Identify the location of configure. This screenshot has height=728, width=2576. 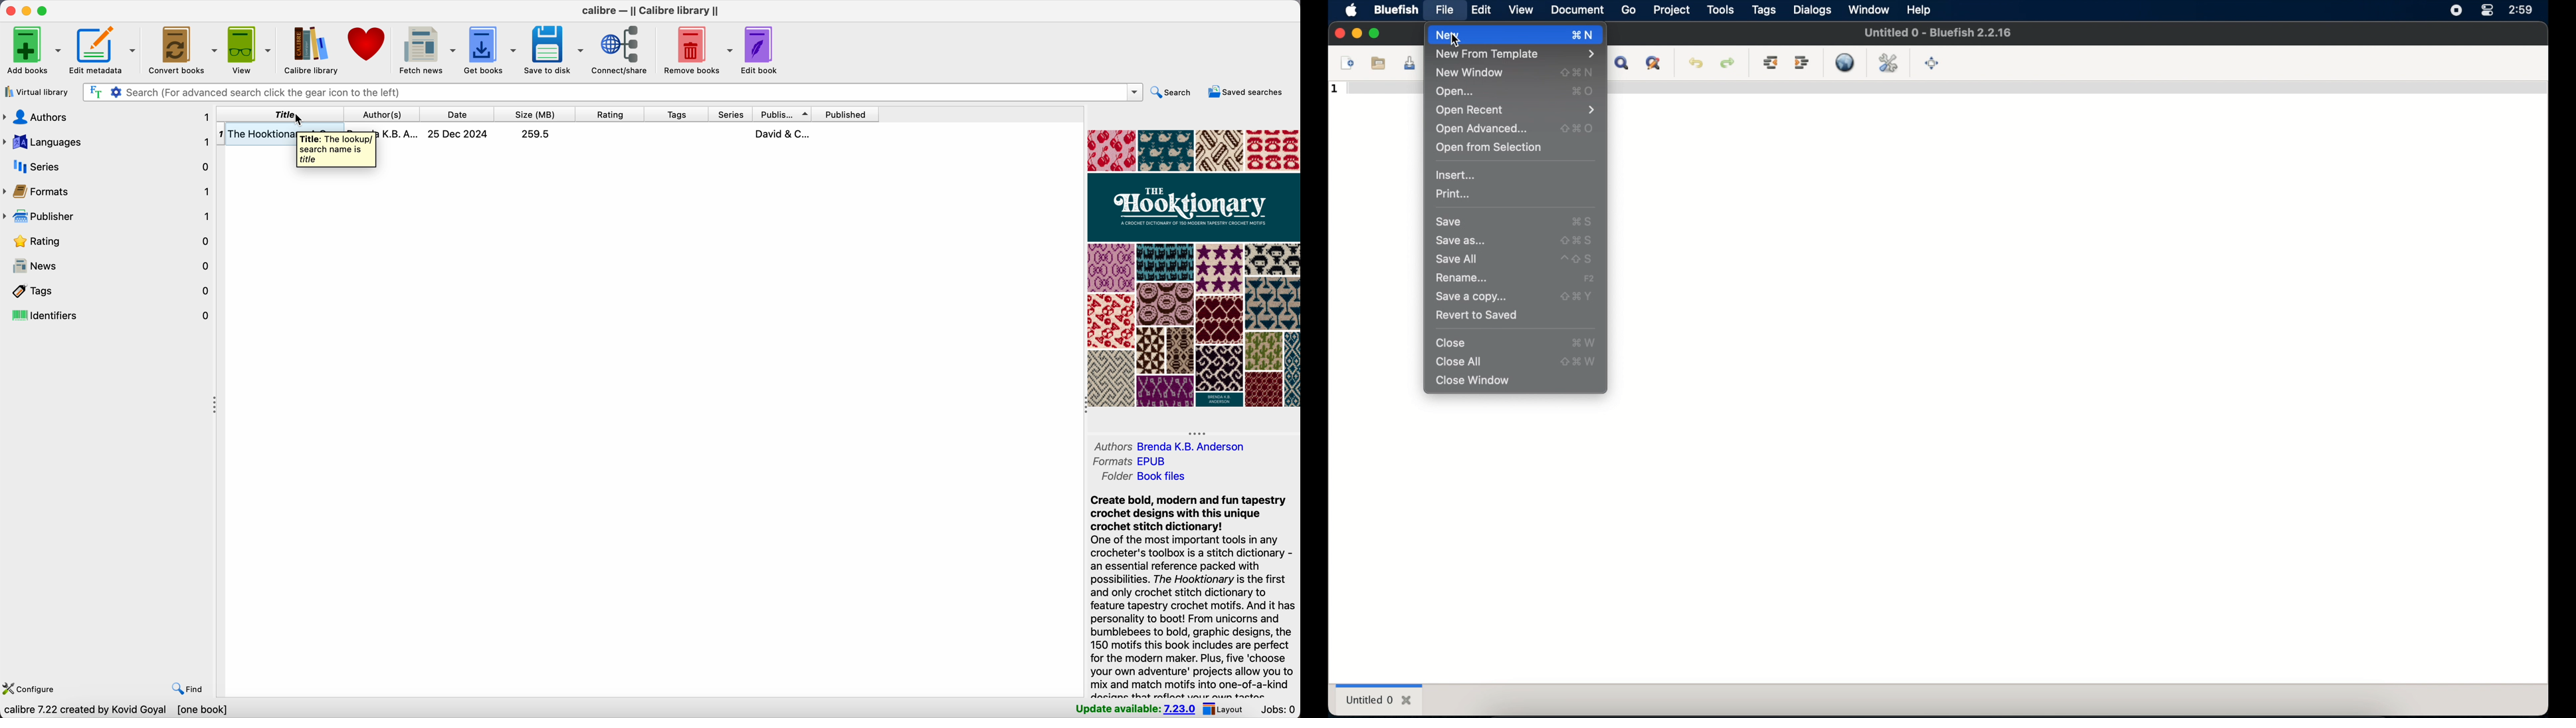
(29, 689).